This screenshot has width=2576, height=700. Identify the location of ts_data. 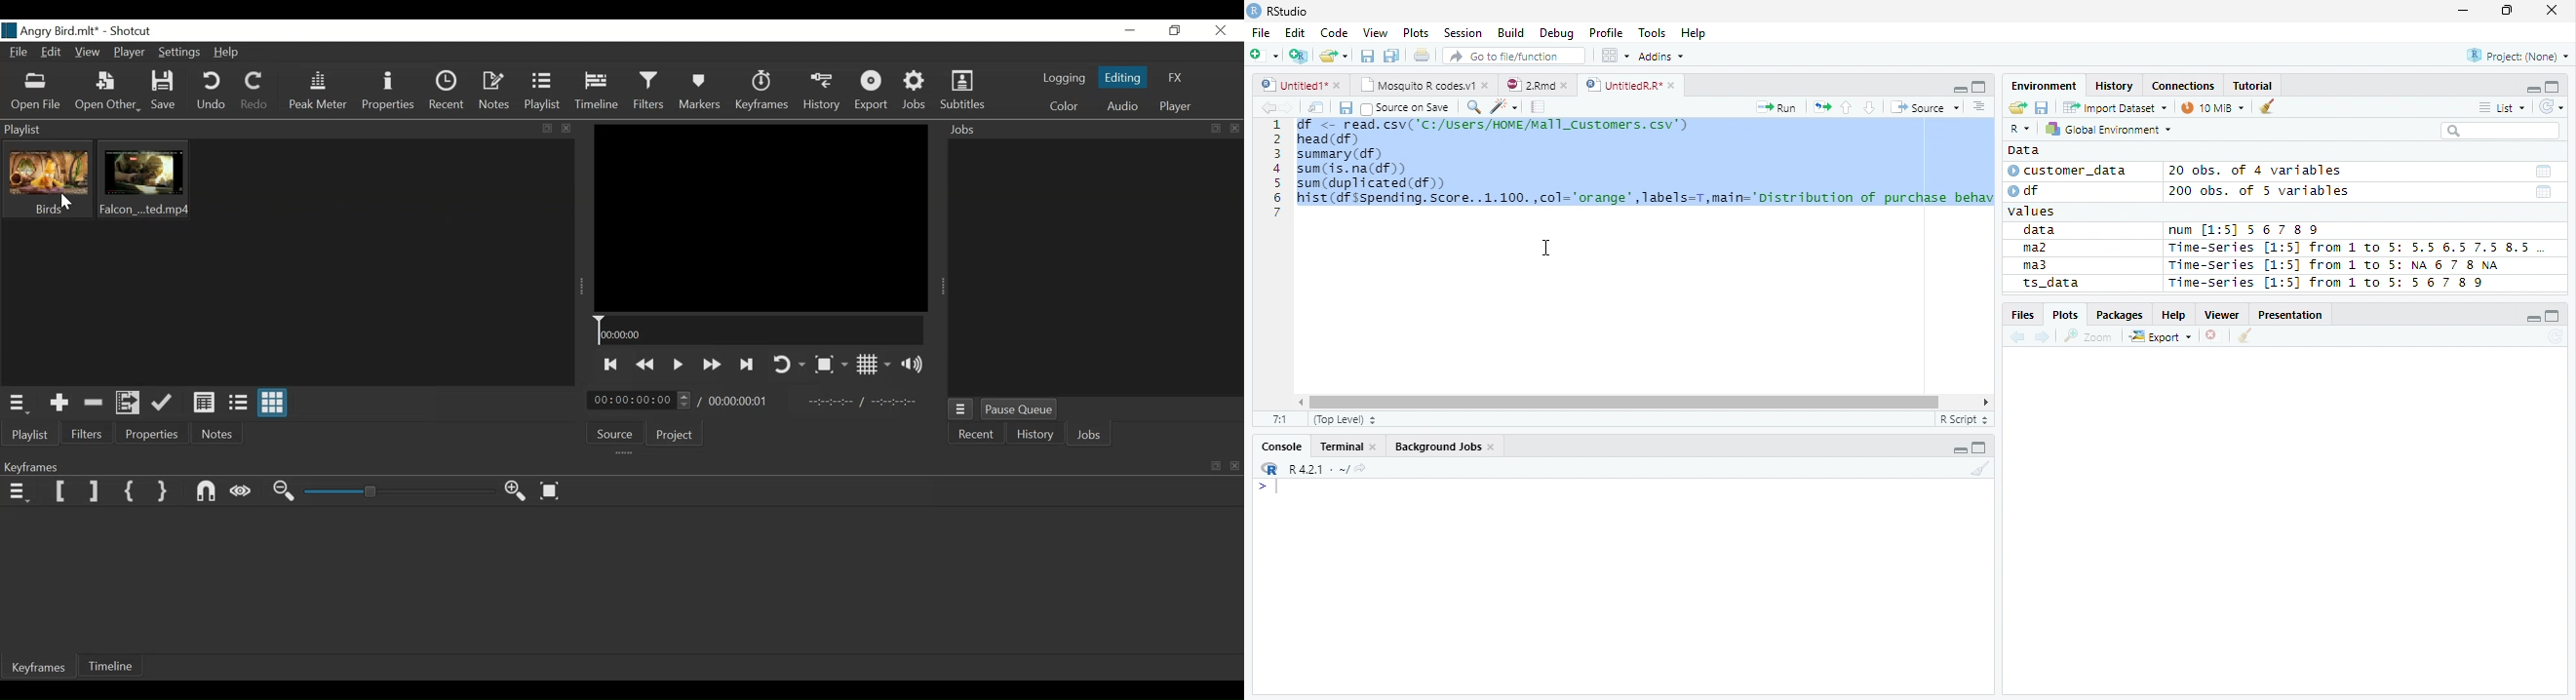
(2078, 286).